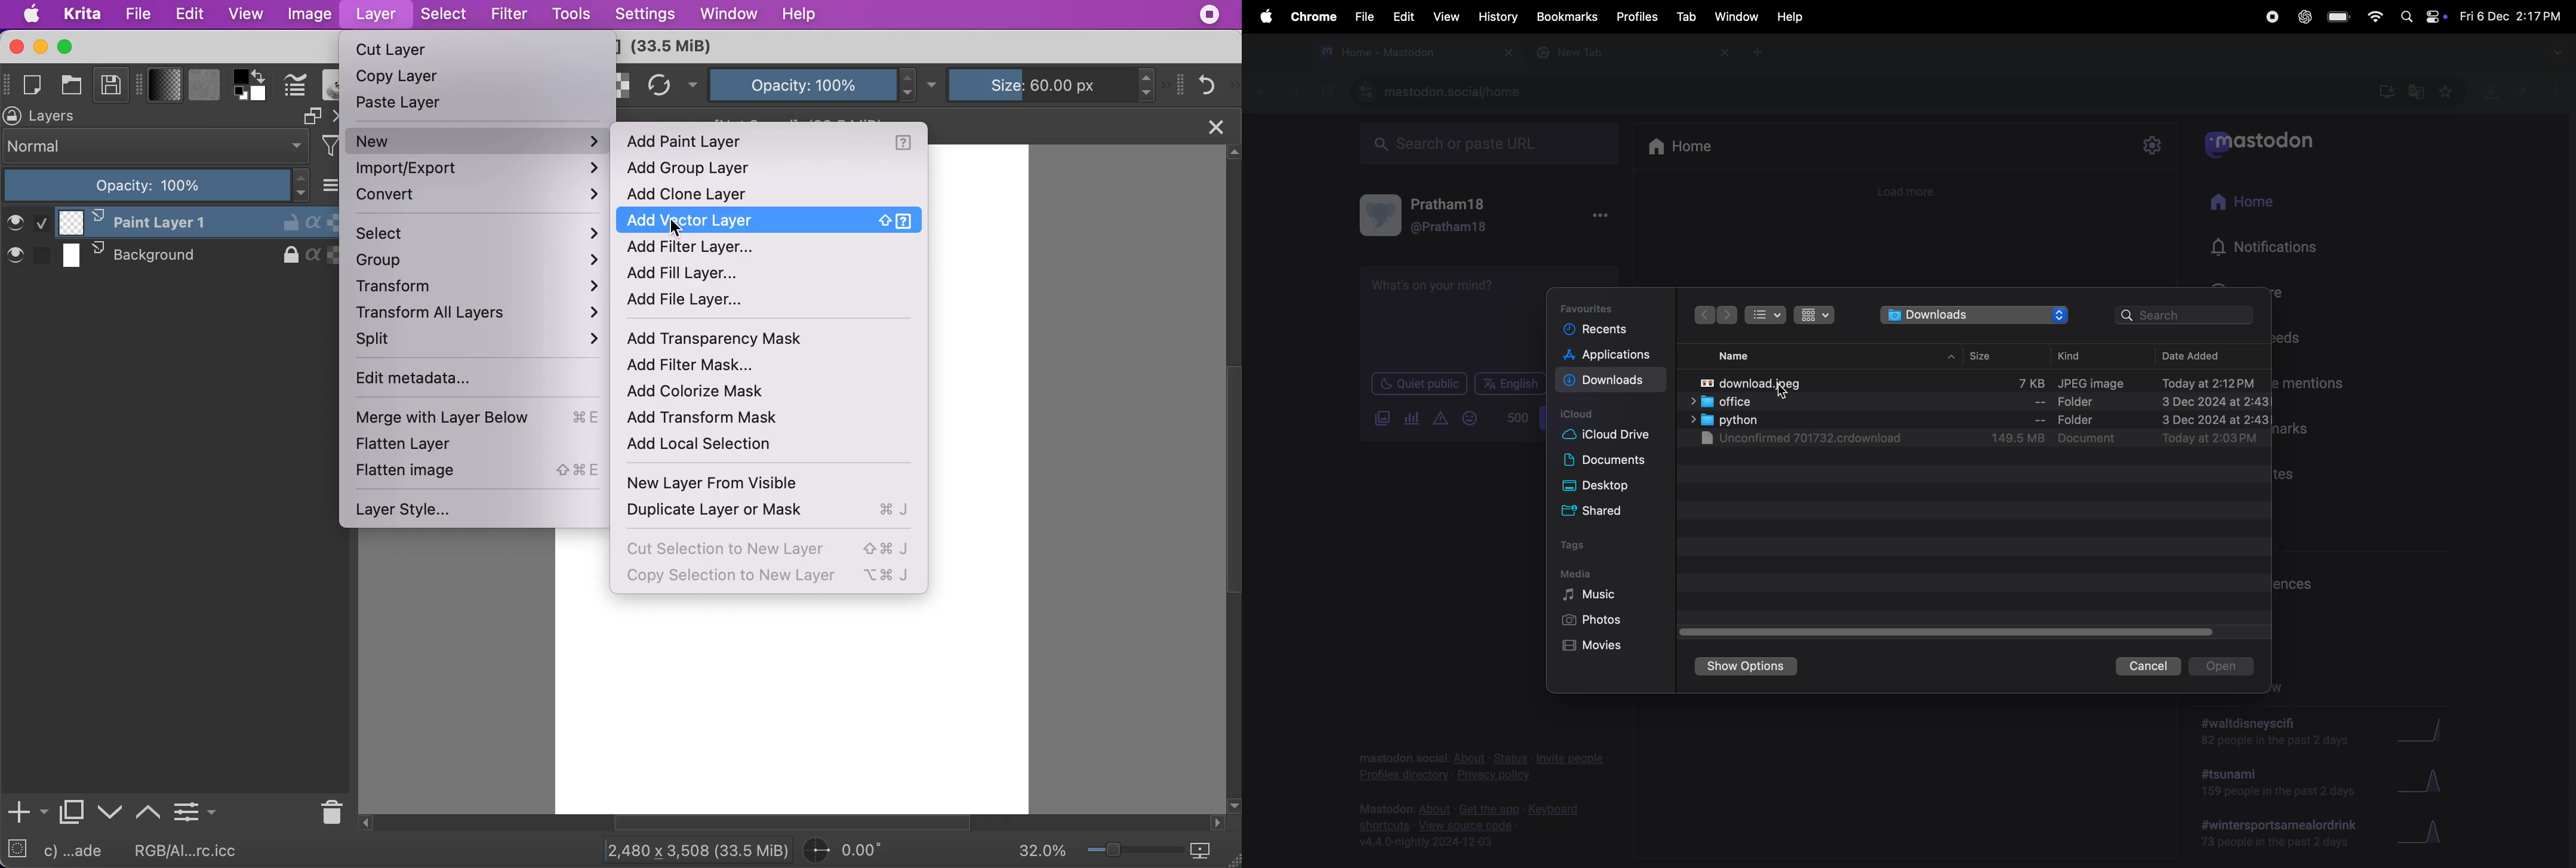  What do you see at coordinates (1588, 307) in the screenshot?
I see `Favourites` at bounding box center [1588, 307].